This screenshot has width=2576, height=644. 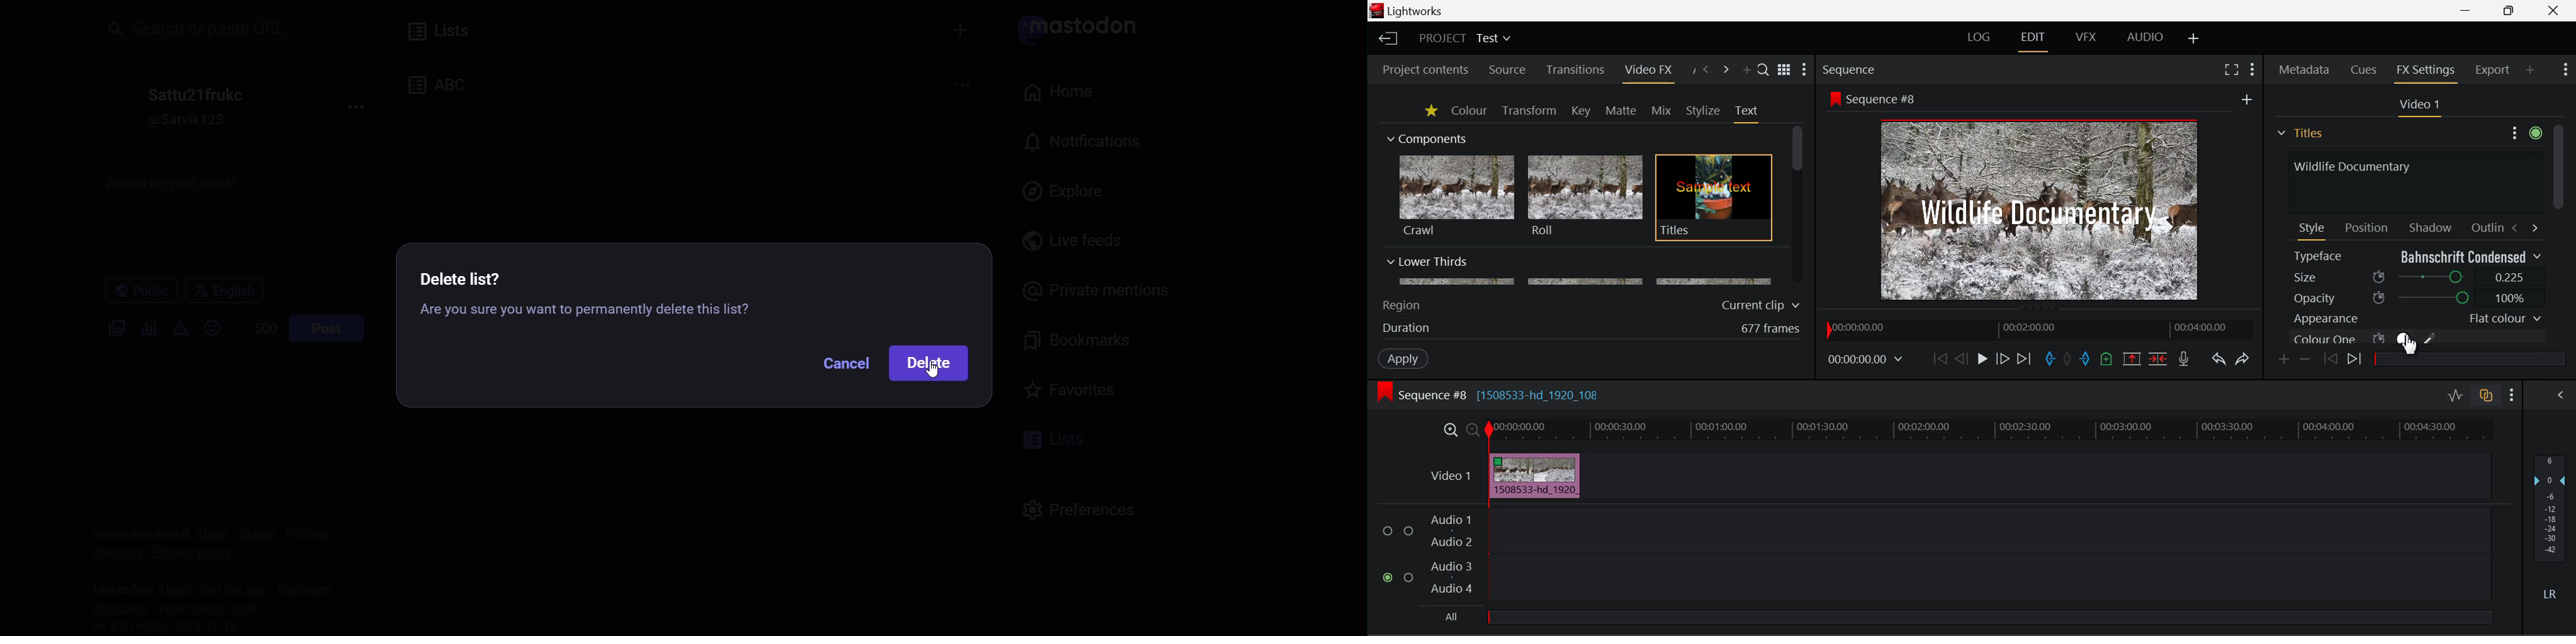 What do you see at coordinates (2087, 360) in the screenshot?
I see `Mark Out` at bounding box center [2087, 360].